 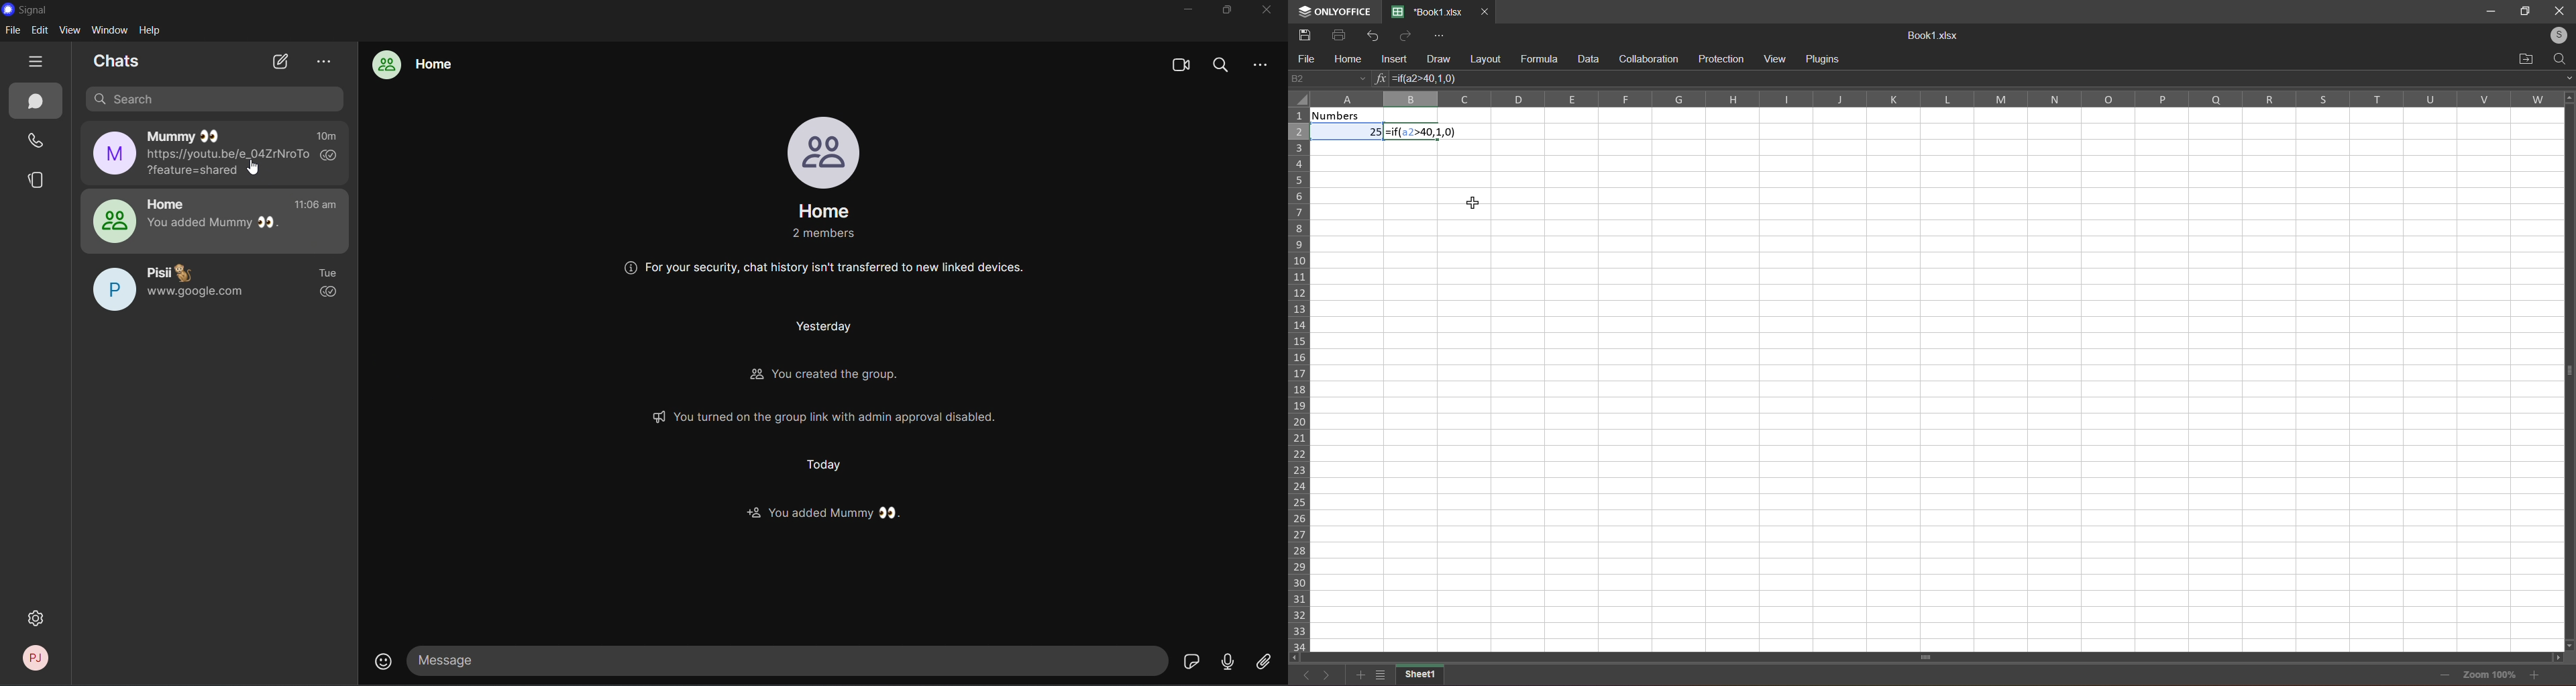 I want to click on hide tabs, so click(x=36, y=62).